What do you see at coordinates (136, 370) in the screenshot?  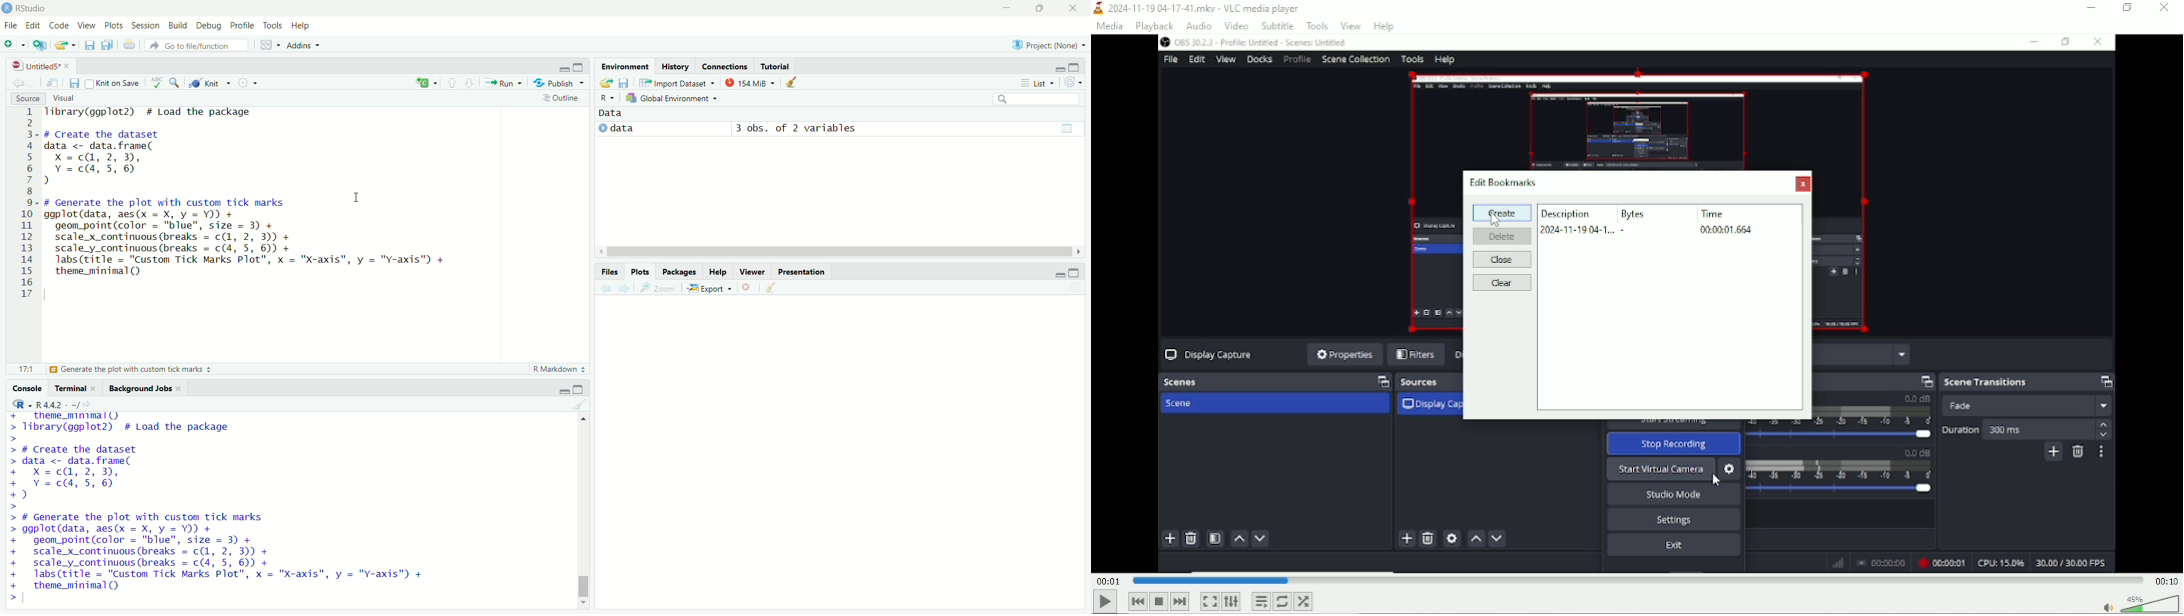 I see `generate the plot with custom tick marks` at bounding box center [136, 370].